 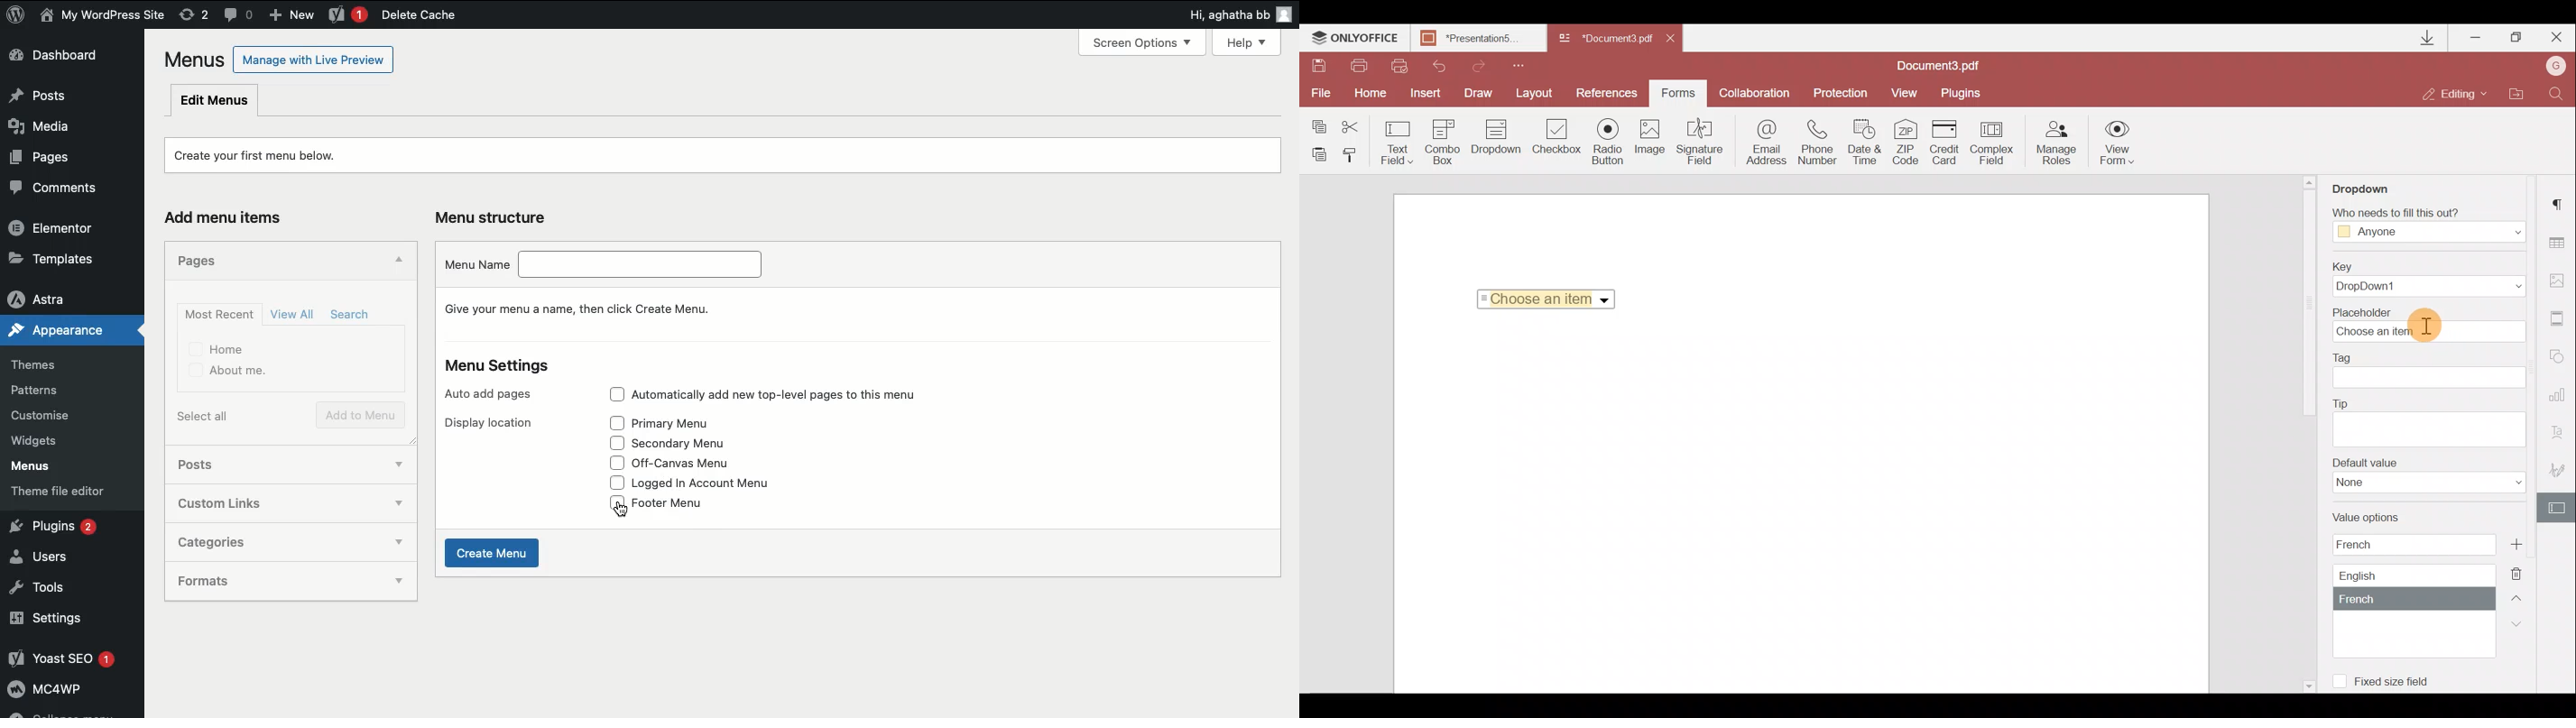 What do you see at coordinates (394, 542) in the screenshot?
I see `Check box` at bounding box center [394, 542].